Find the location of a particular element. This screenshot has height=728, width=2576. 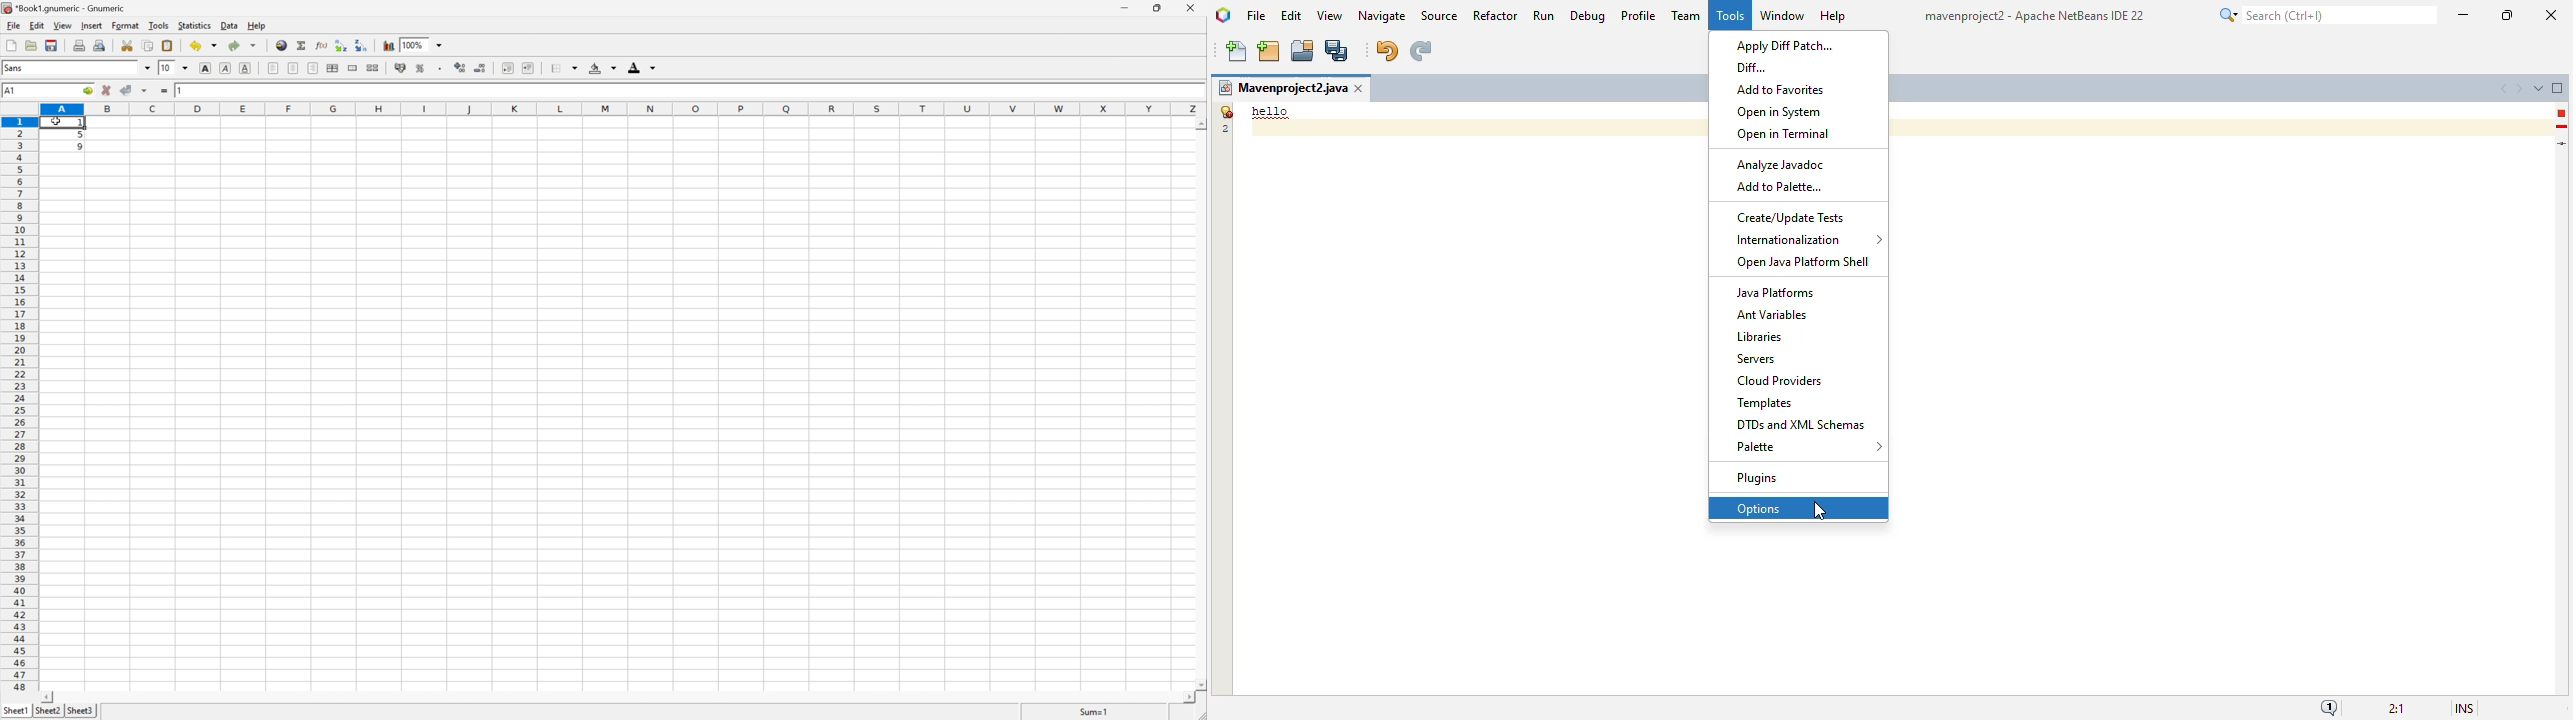

background is located at coordinates (603, 67).